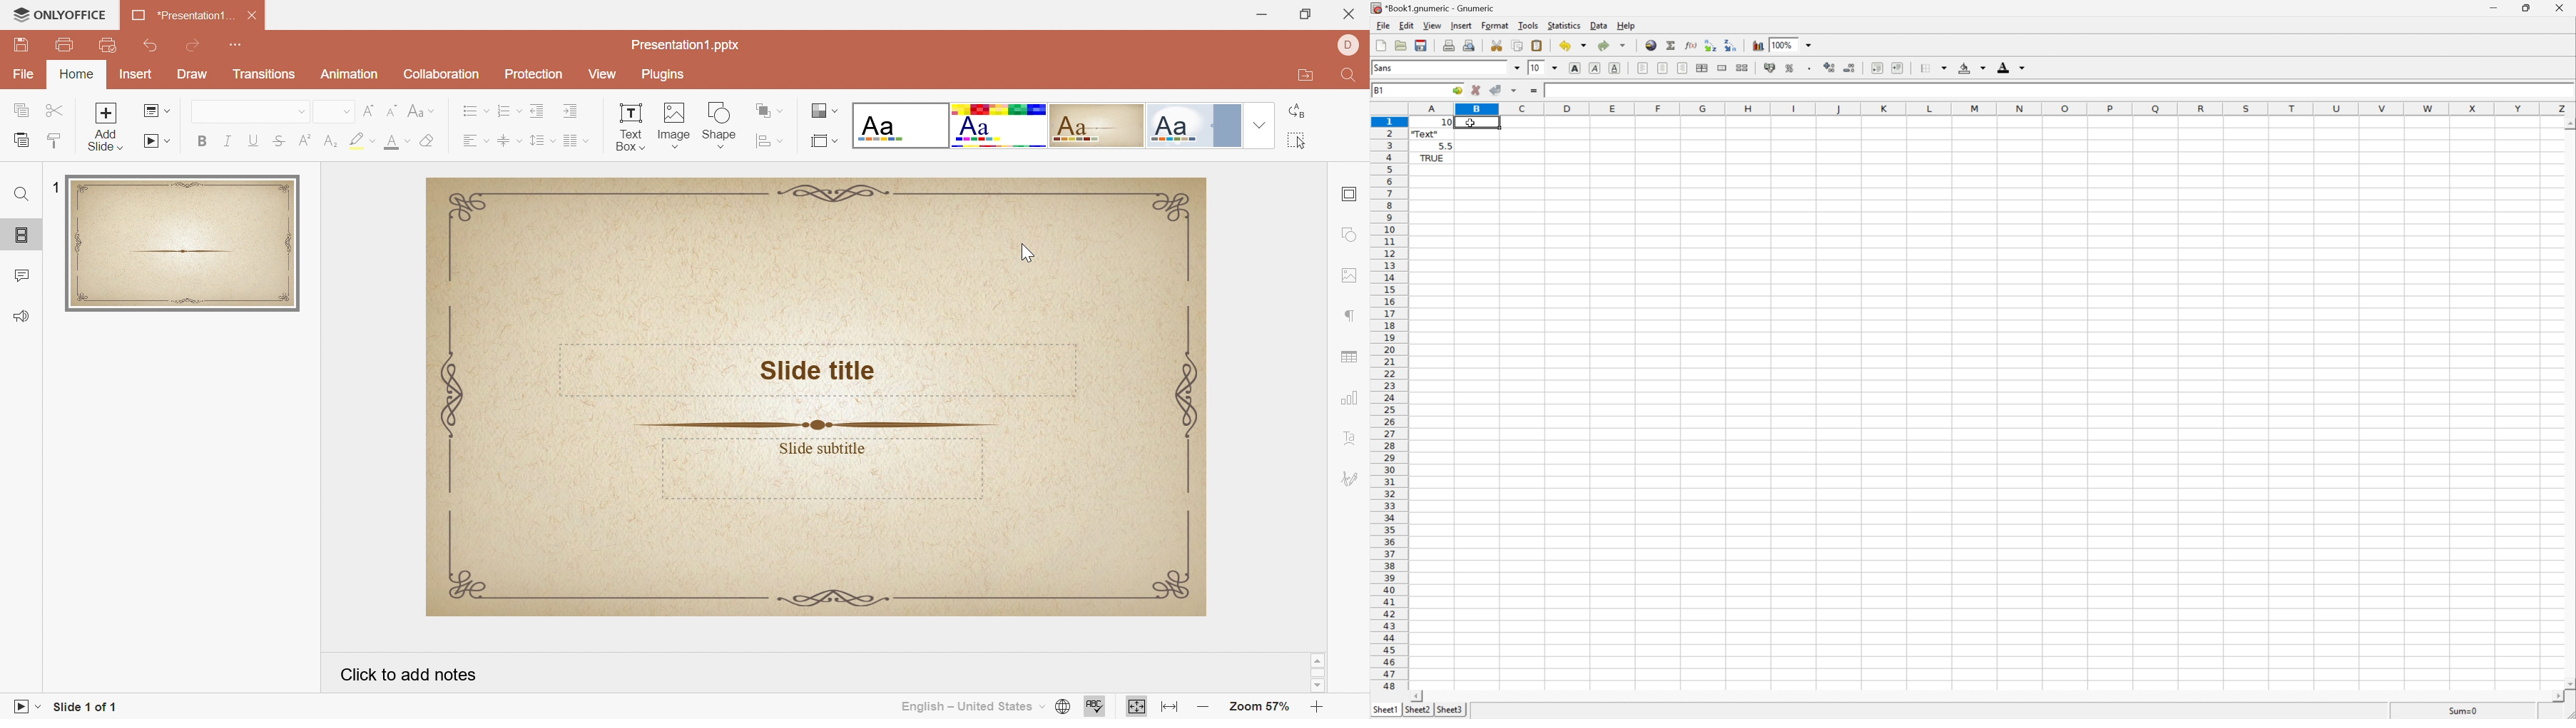 The height and width of the screenshot is (728, 2576). I want to click on Copy Style, so click(58, 138).